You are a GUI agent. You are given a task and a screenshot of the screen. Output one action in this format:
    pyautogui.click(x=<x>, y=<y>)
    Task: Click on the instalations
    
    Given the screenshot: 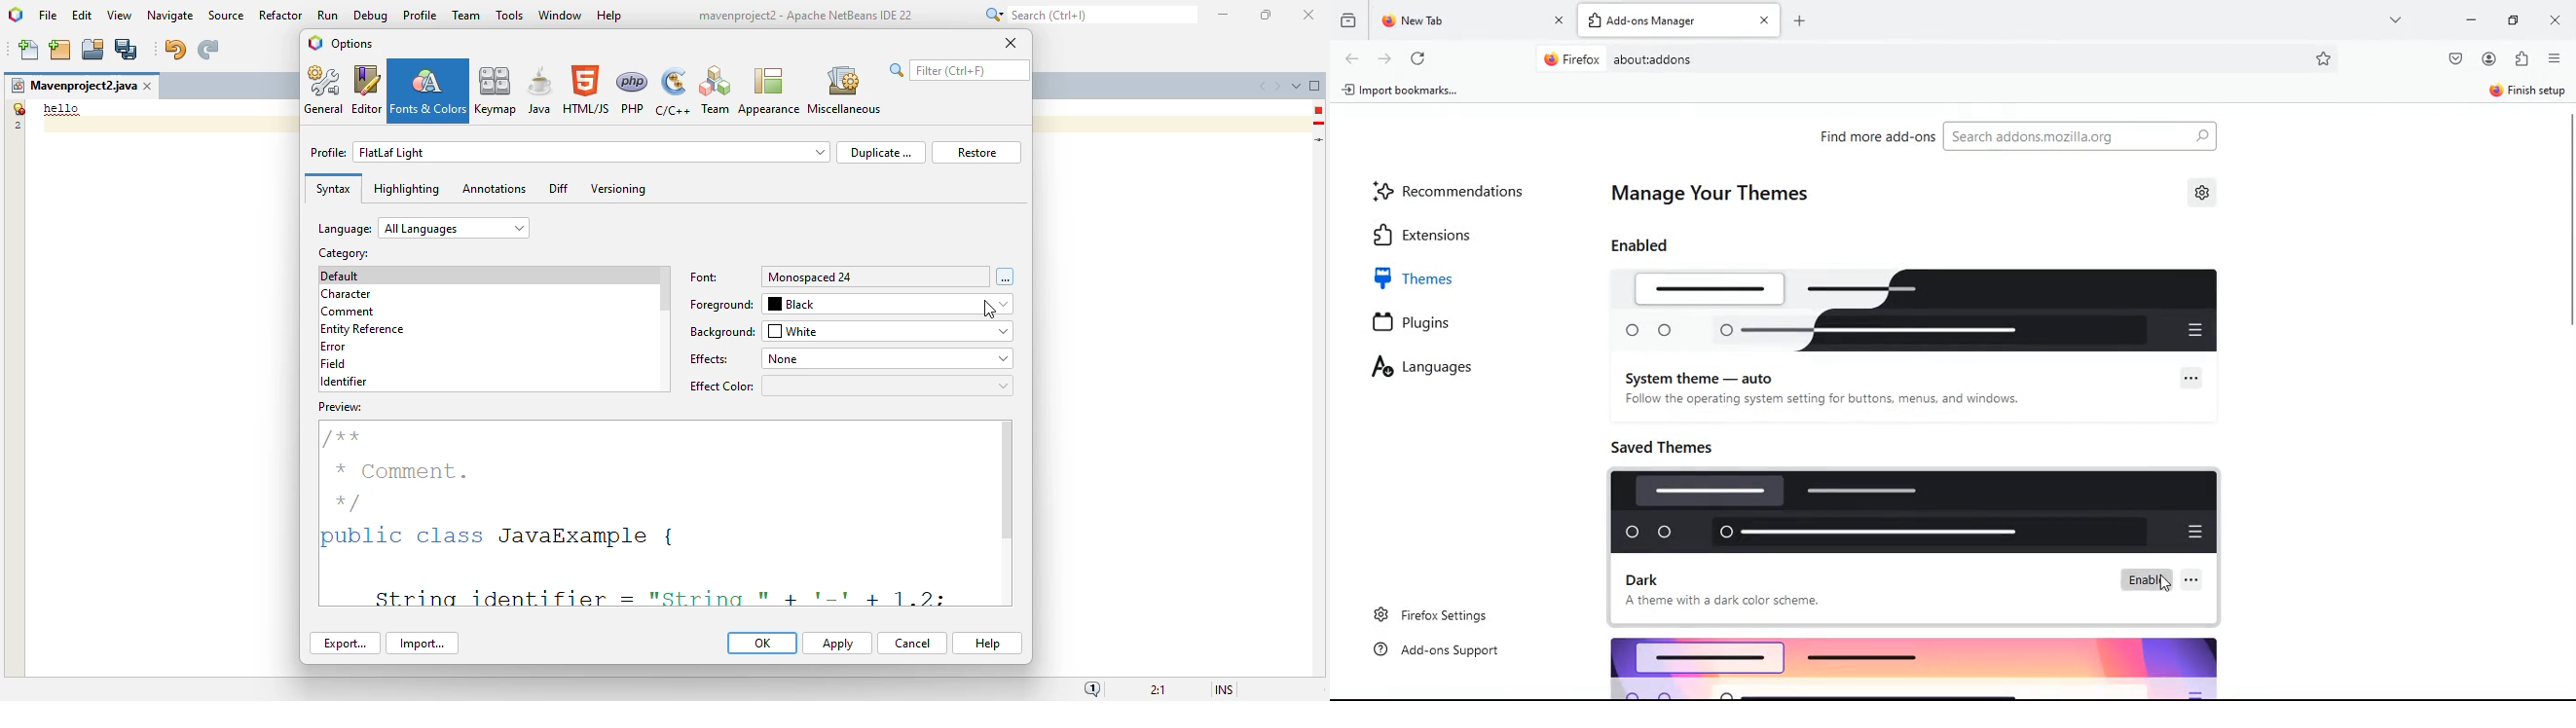 What is the action you would take?
    pyautogui.click(x=2521, y=59)
    